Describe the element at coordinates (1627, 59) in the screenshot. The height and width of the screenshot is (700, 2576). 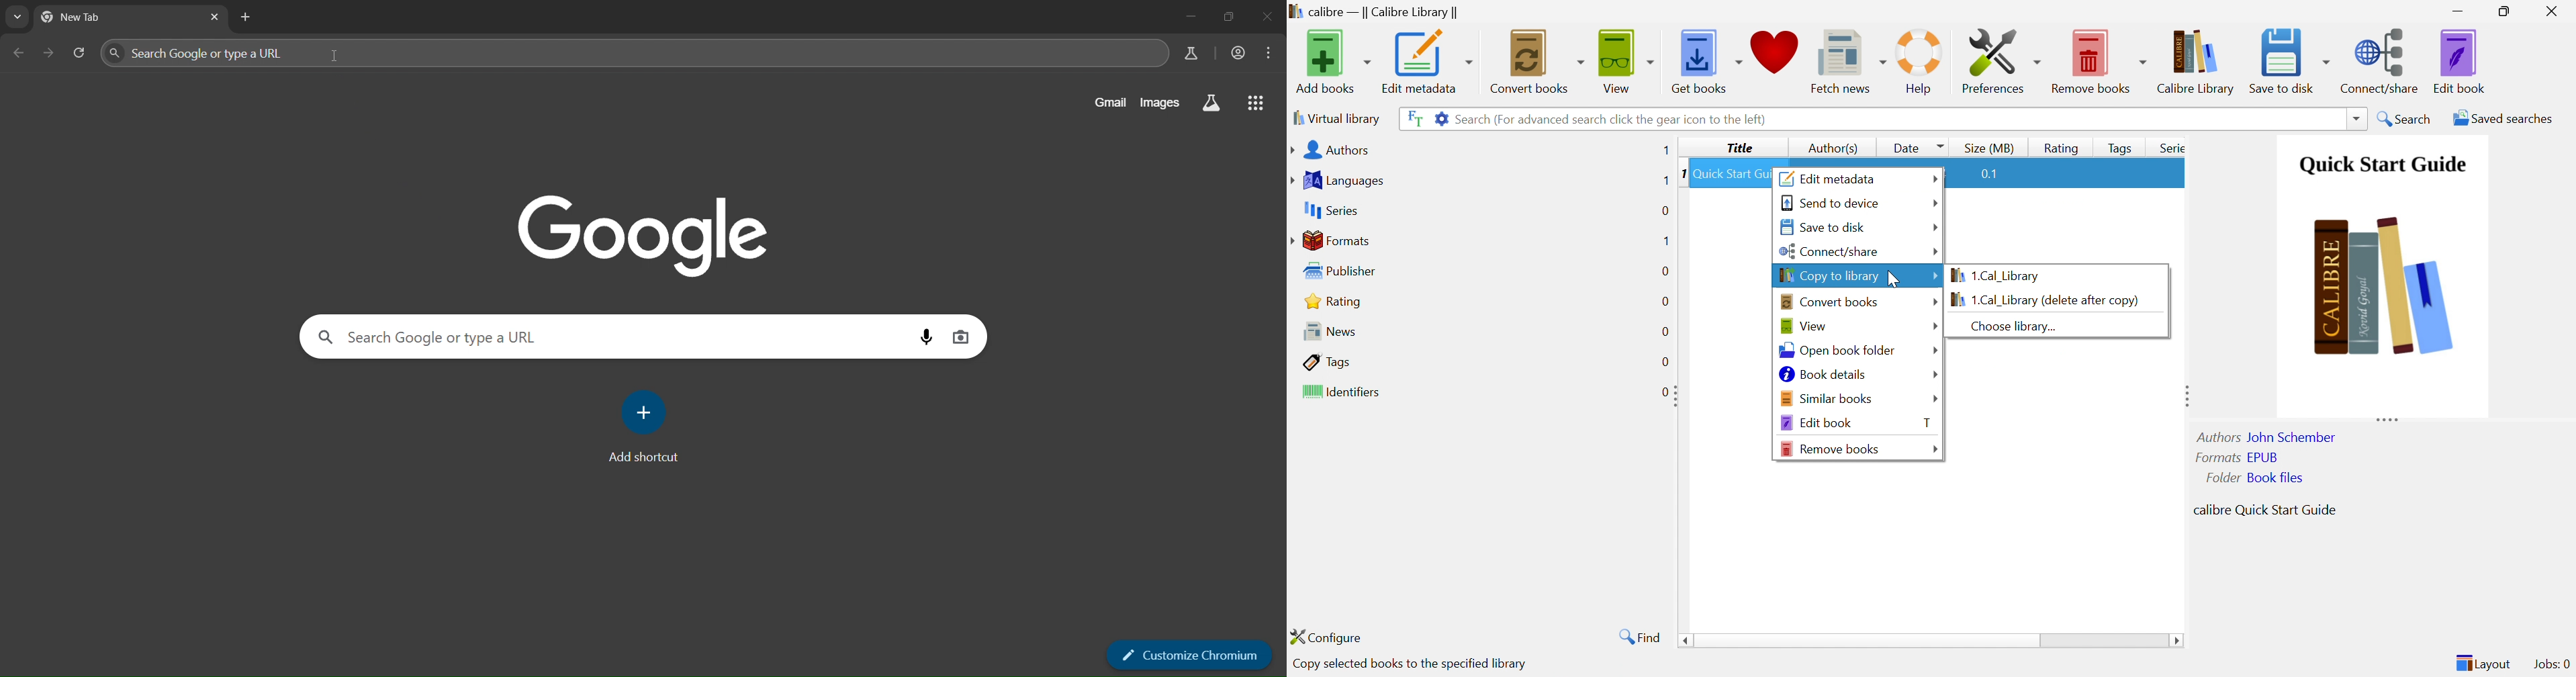
I see `View` at that location.